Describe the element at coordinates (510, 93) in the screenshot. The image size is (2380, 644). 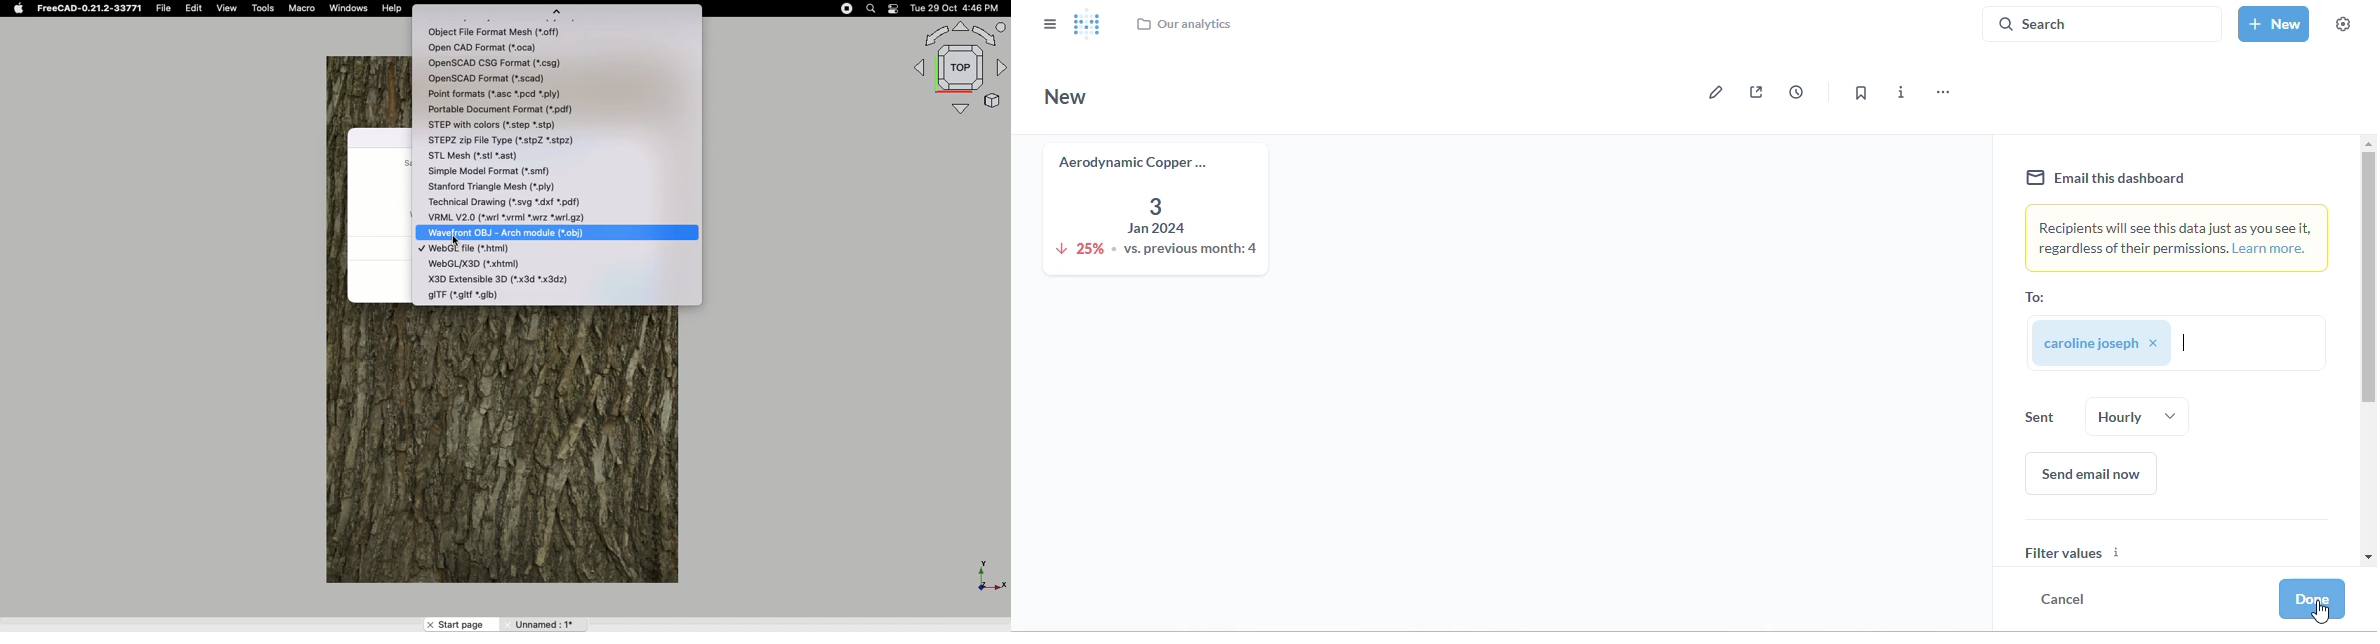
I see `Point formats (*.asc*.pcd*.ply)` at that location.